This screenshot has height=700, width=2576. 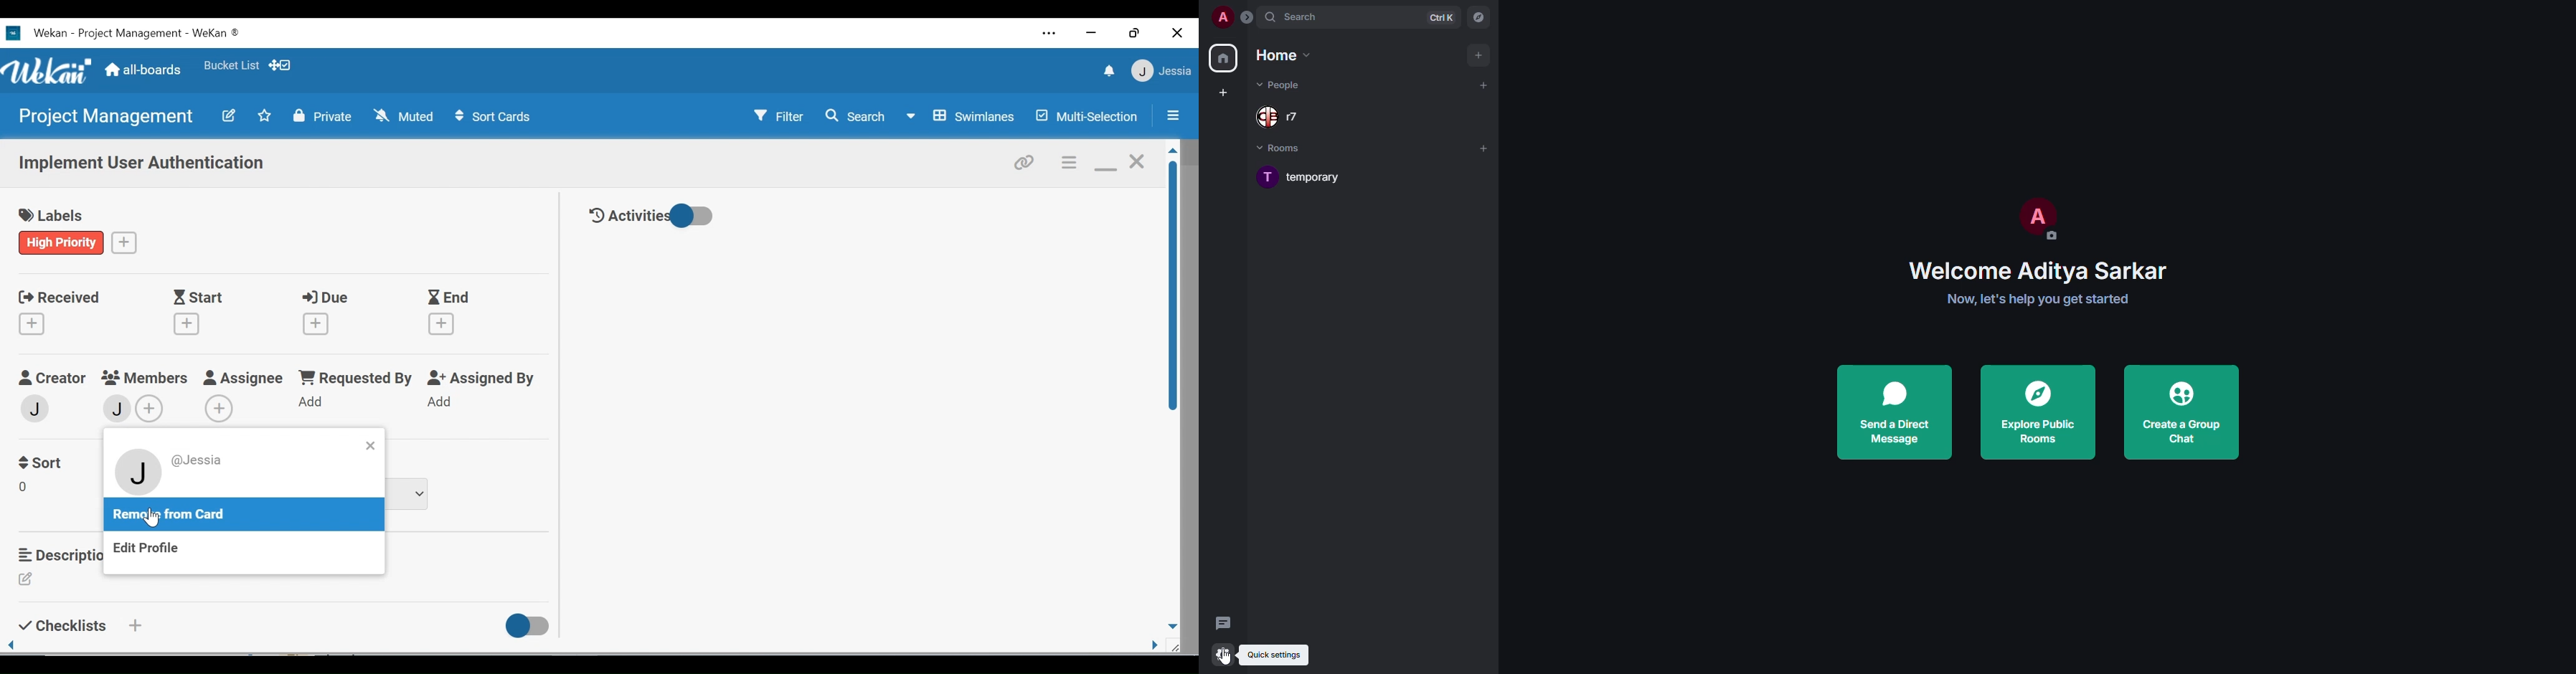 I want to click on search, so click(x=855, y=117).